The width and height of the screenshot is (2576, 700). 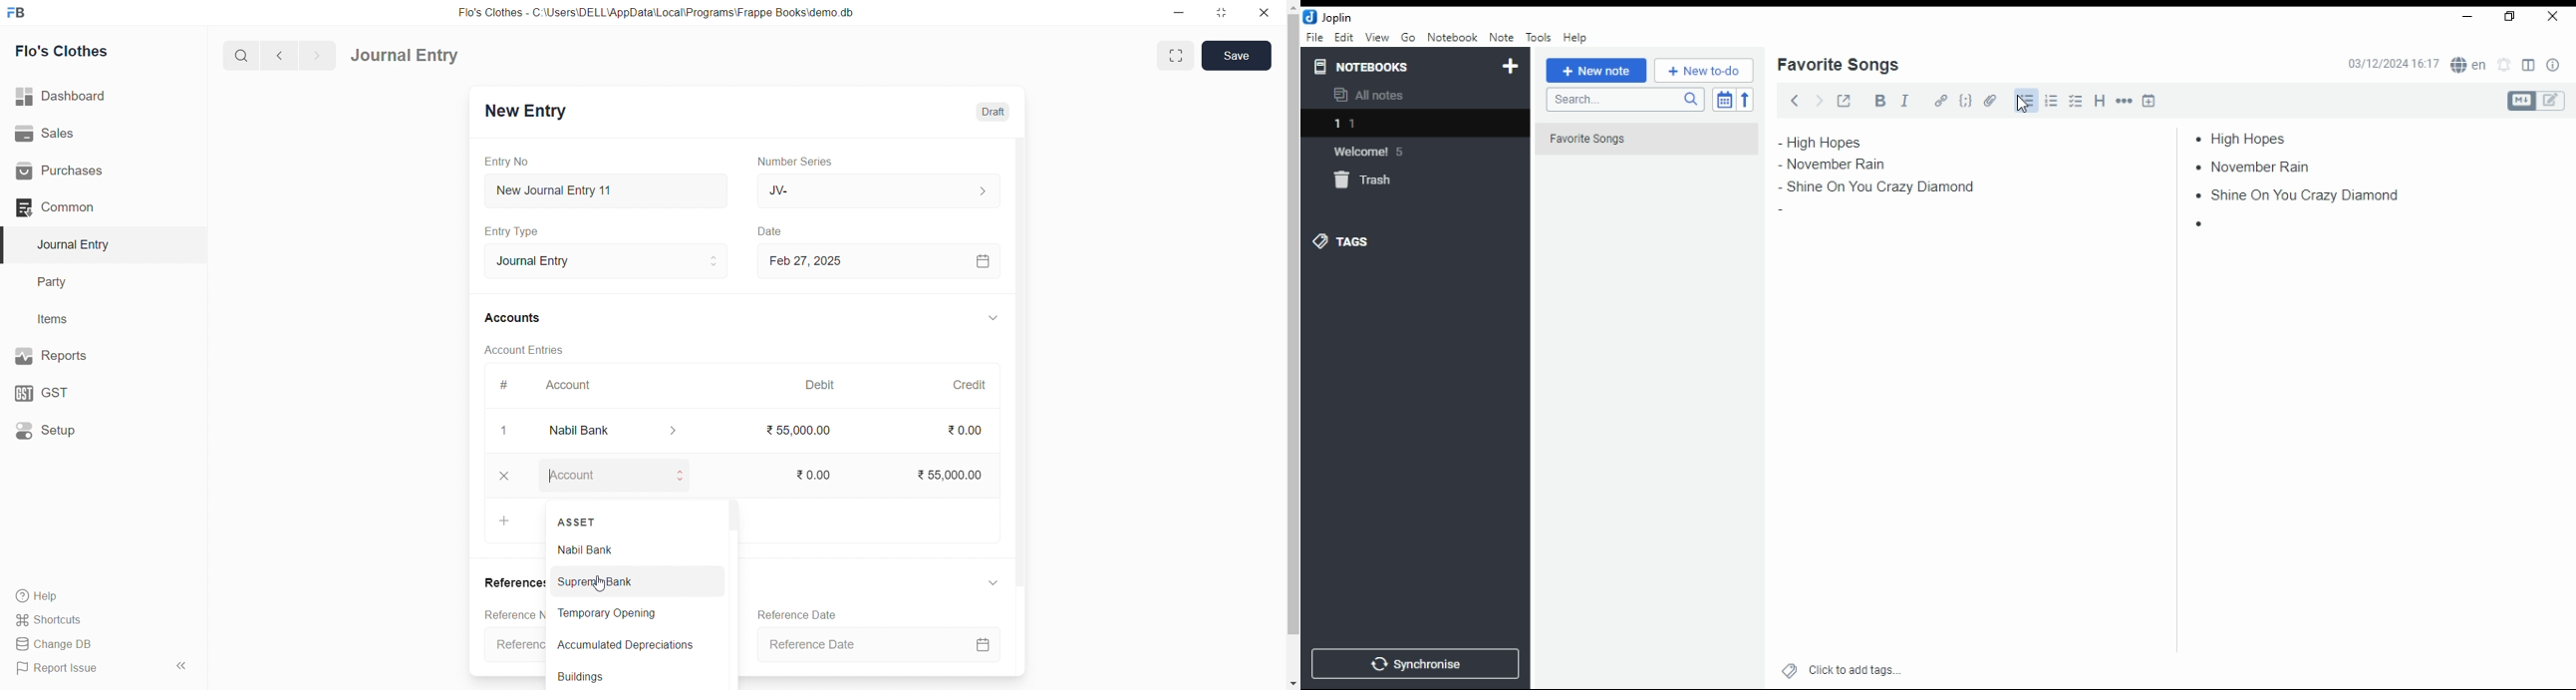 I want to click on Entry Type, so click(x=520, y=232).